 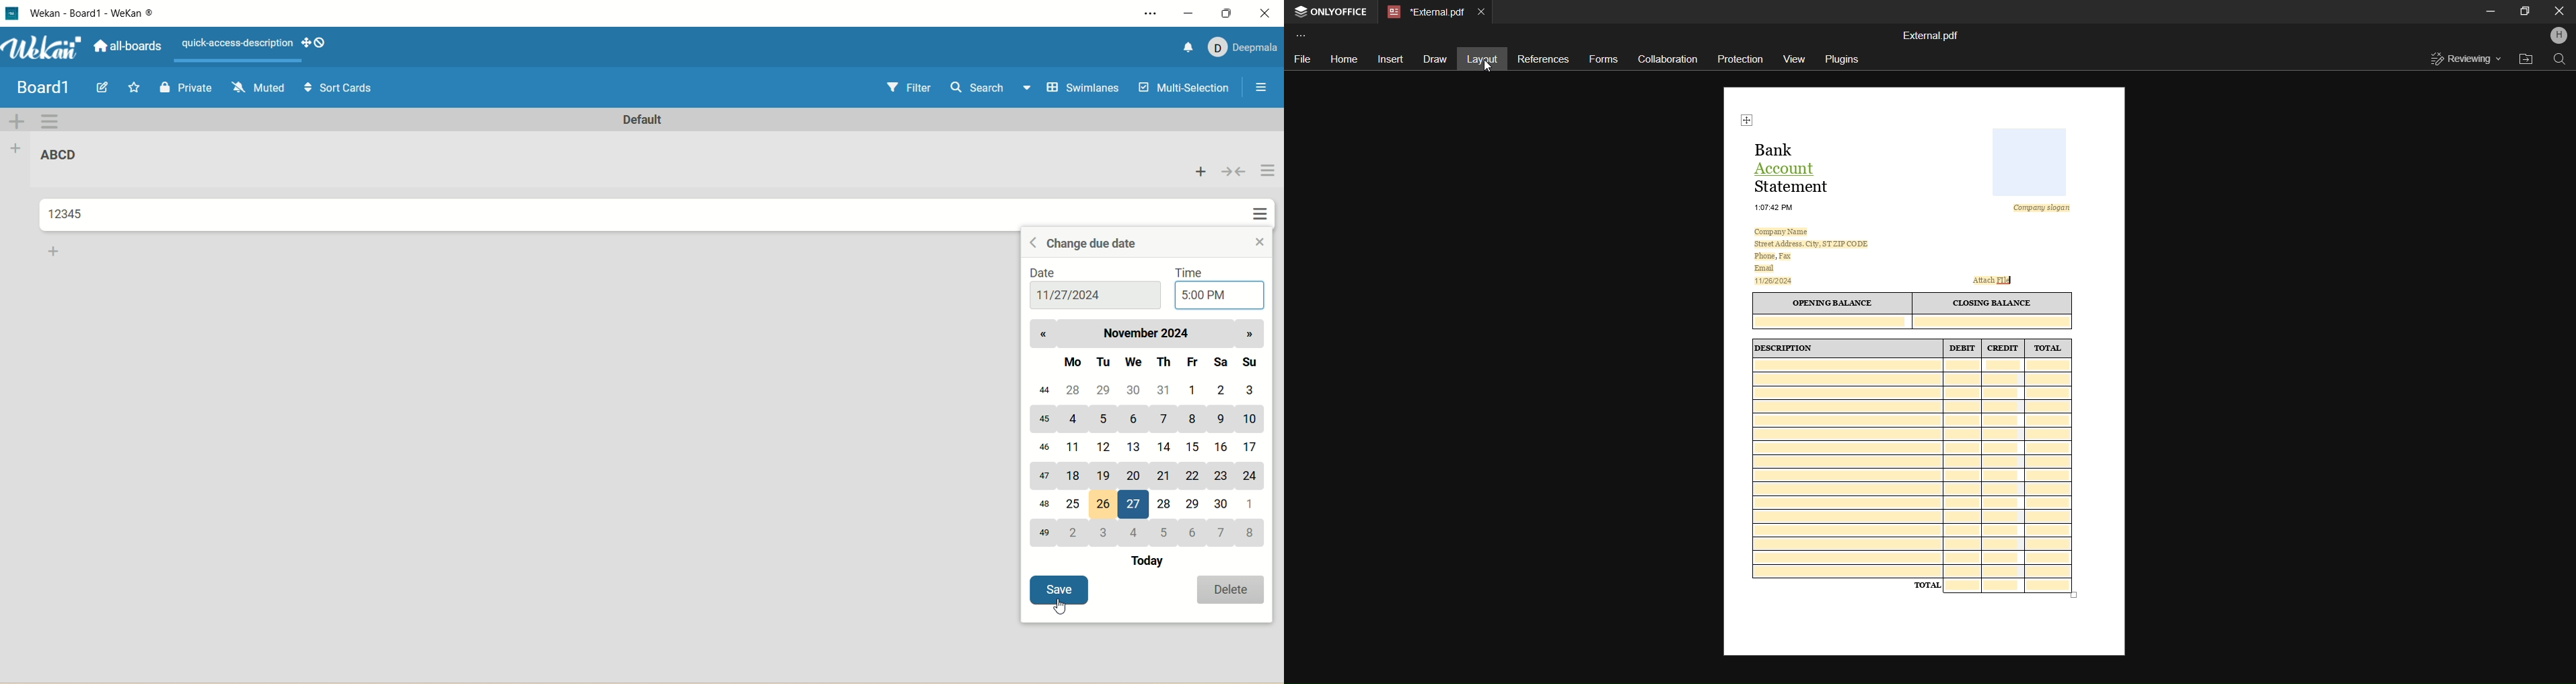 I want to click on close, so click(x=1258, y=243).